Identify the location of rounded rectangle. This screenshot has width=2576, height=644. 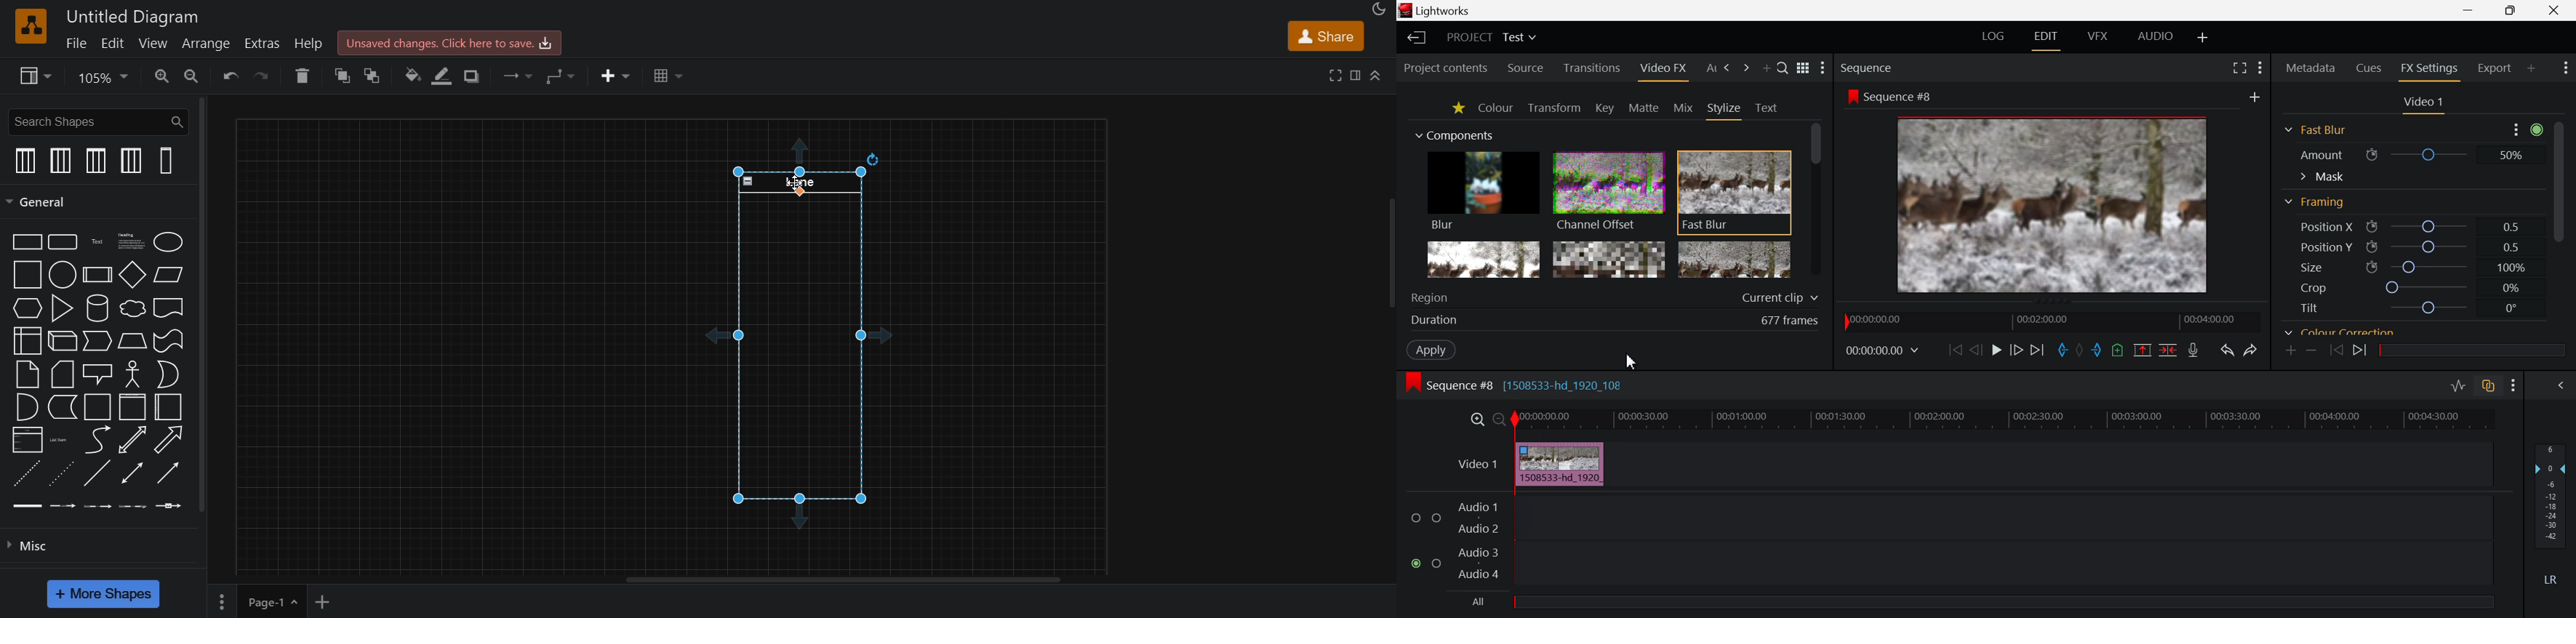
(63, 243).